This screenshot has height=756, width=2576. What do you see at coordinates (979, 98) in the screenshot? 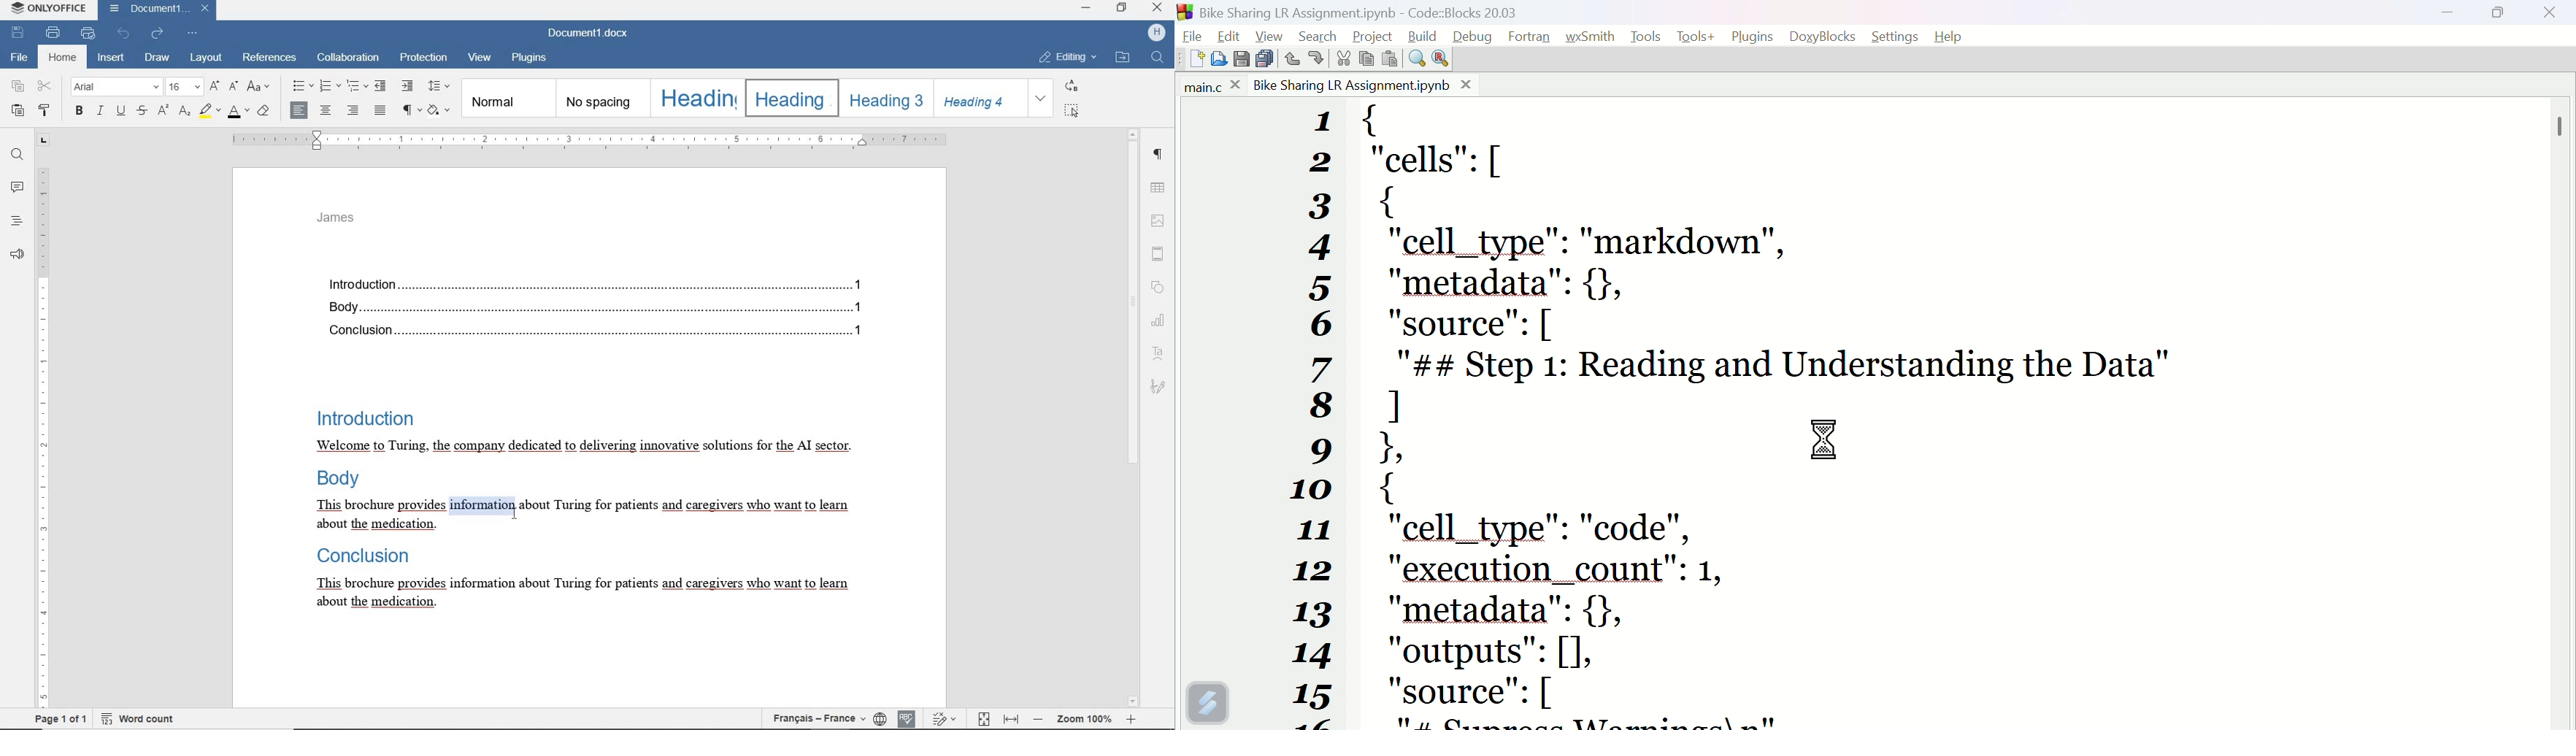
I see `HEADING 4` at bounding box center [979, 98].